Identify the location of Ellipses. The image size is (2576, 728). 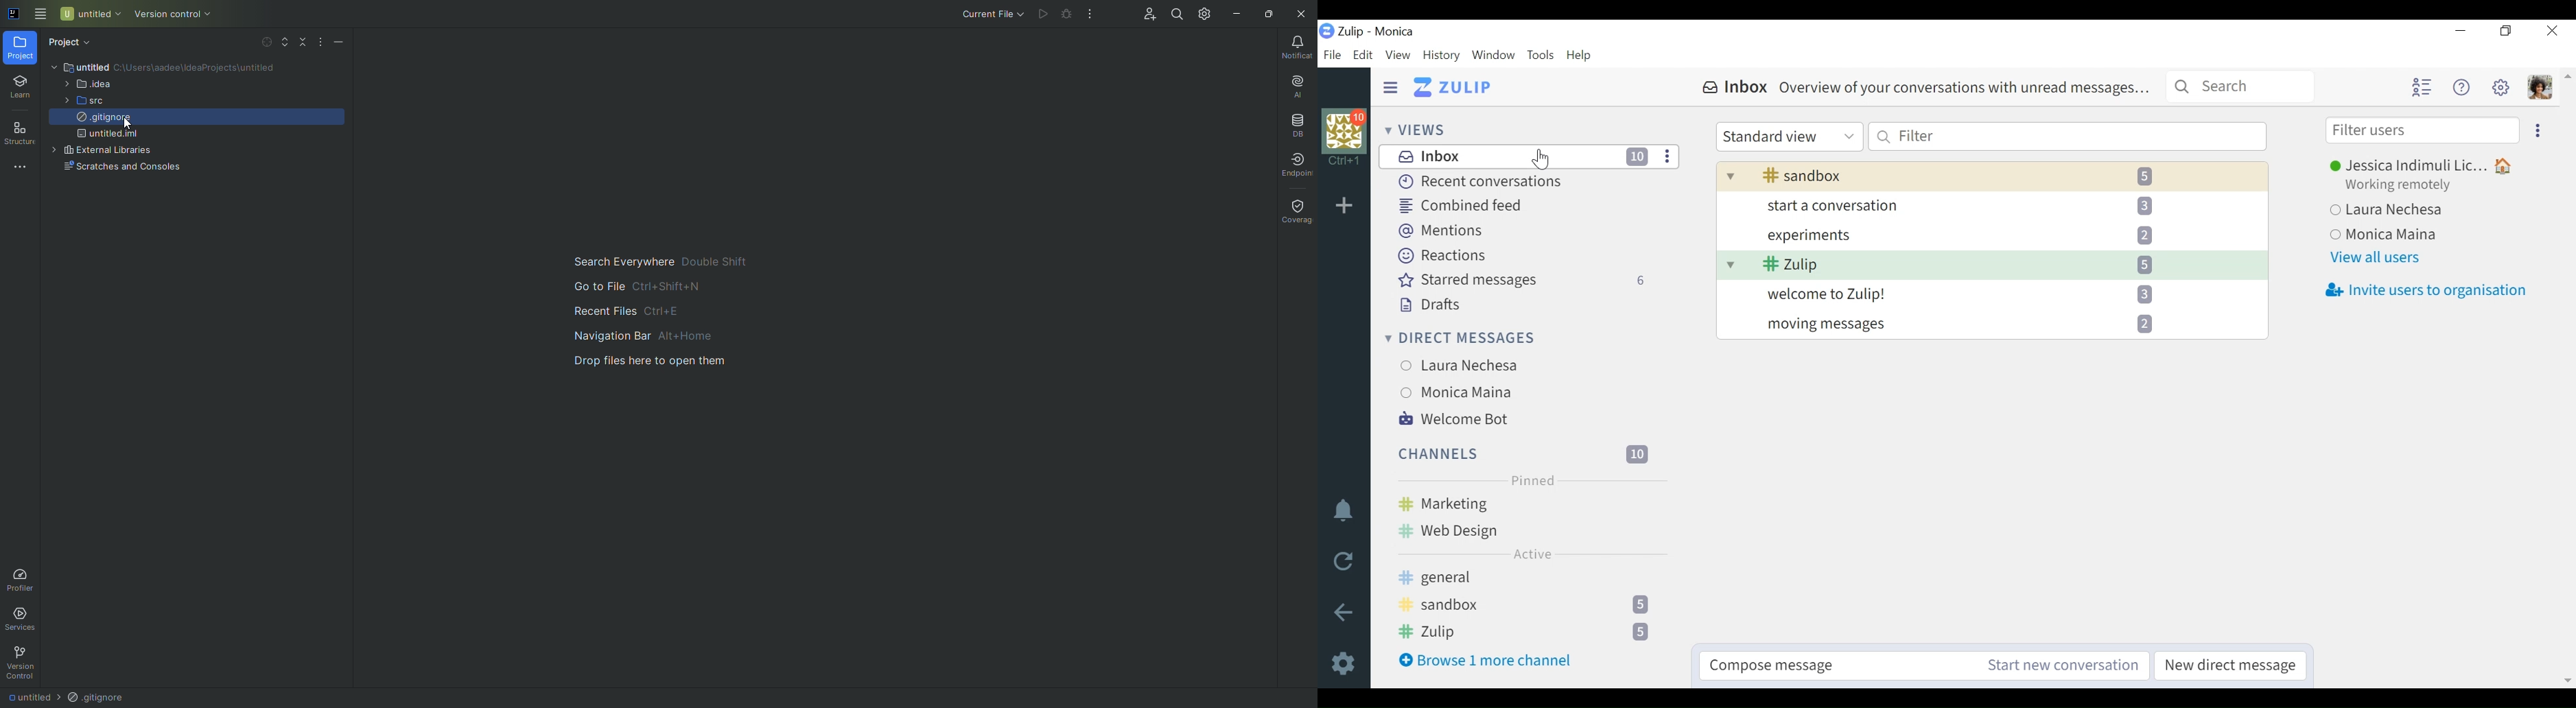
(2538, 129).